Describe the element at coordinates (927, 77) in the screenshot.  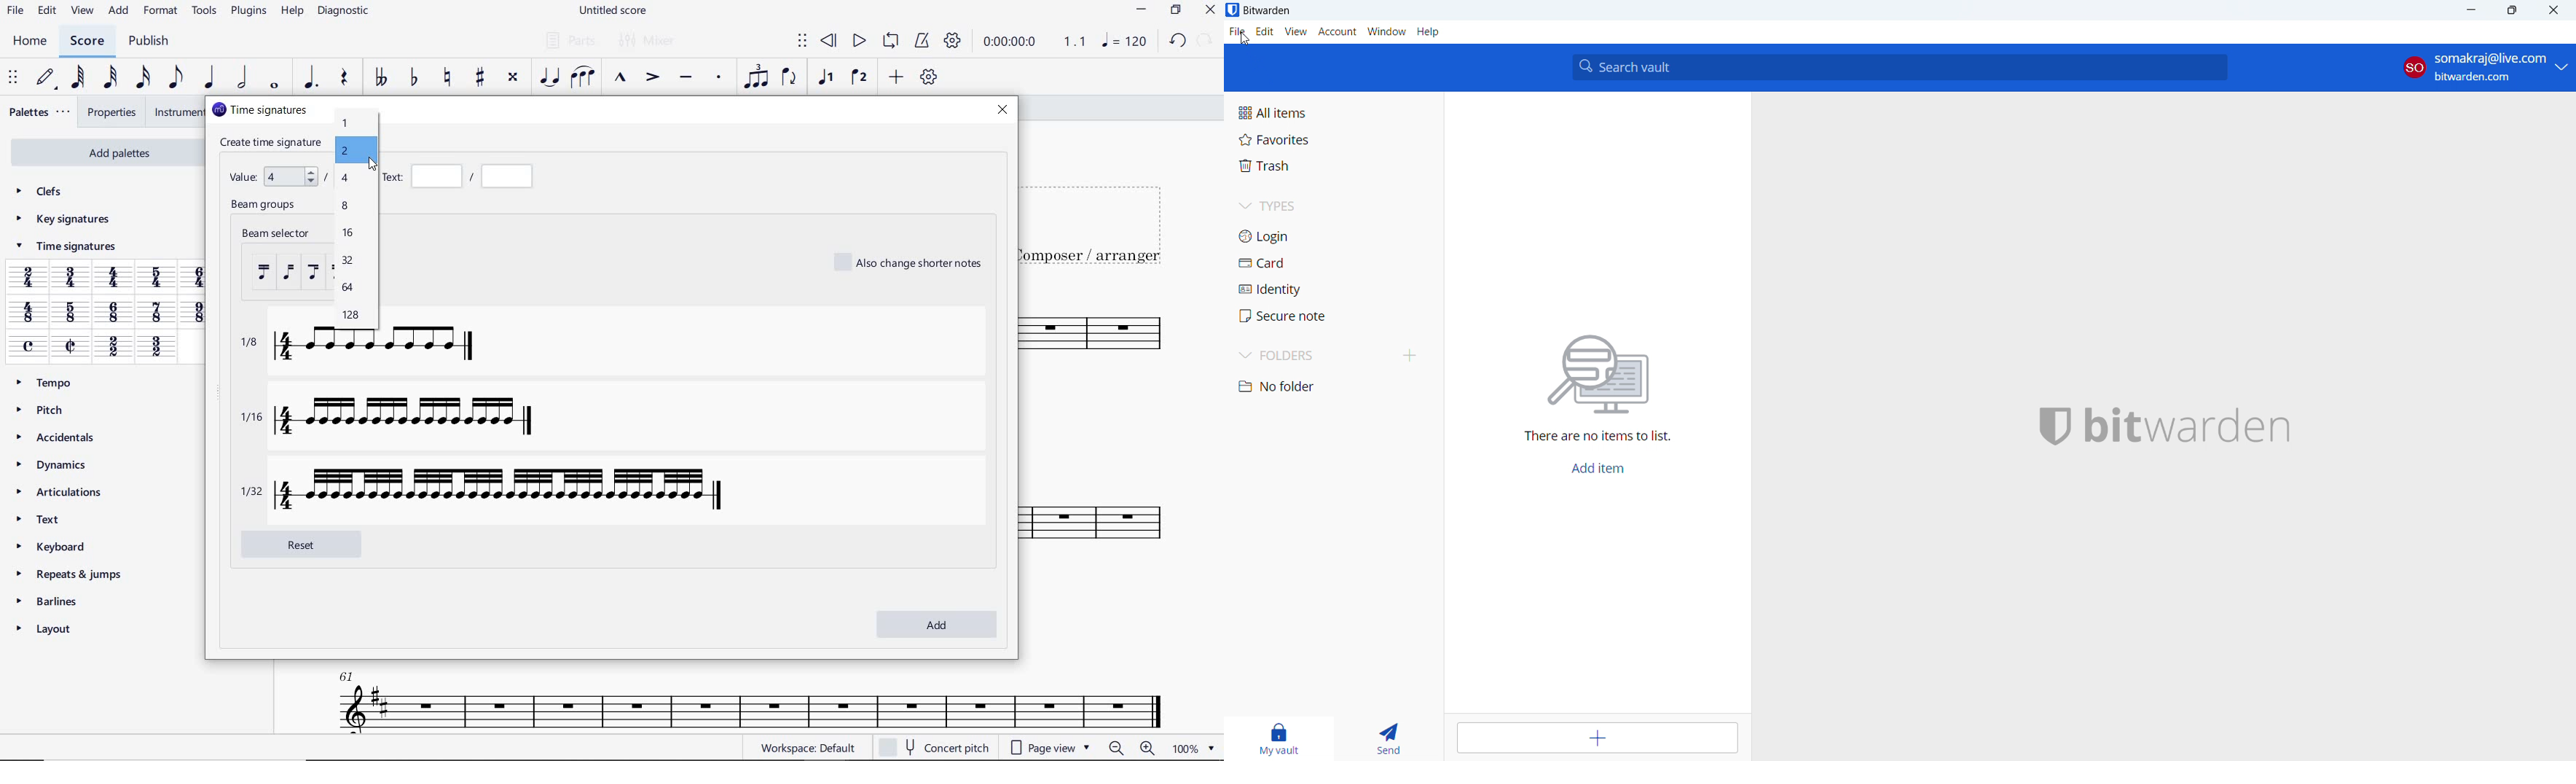
I see `CUSTOMIZE TOOLBAR` at that location.